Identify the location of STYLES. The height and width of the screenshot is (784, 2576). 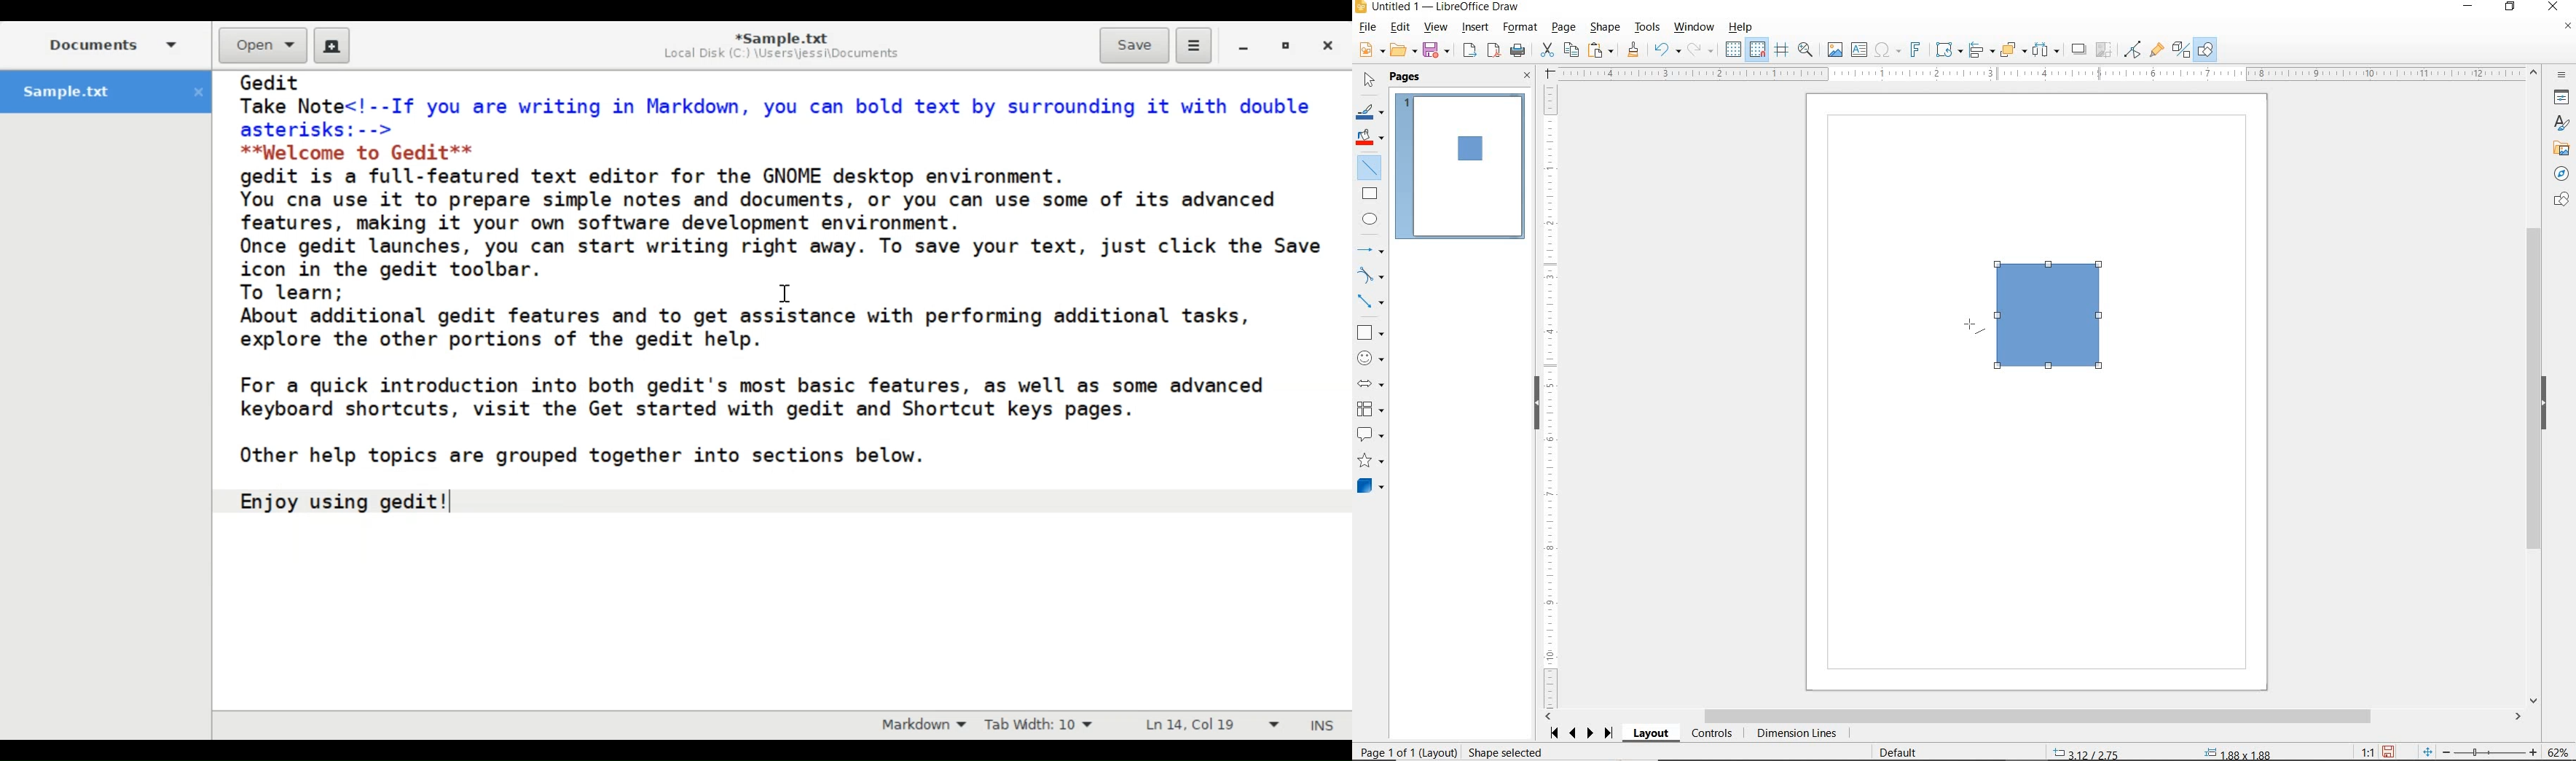
(2558, 123).